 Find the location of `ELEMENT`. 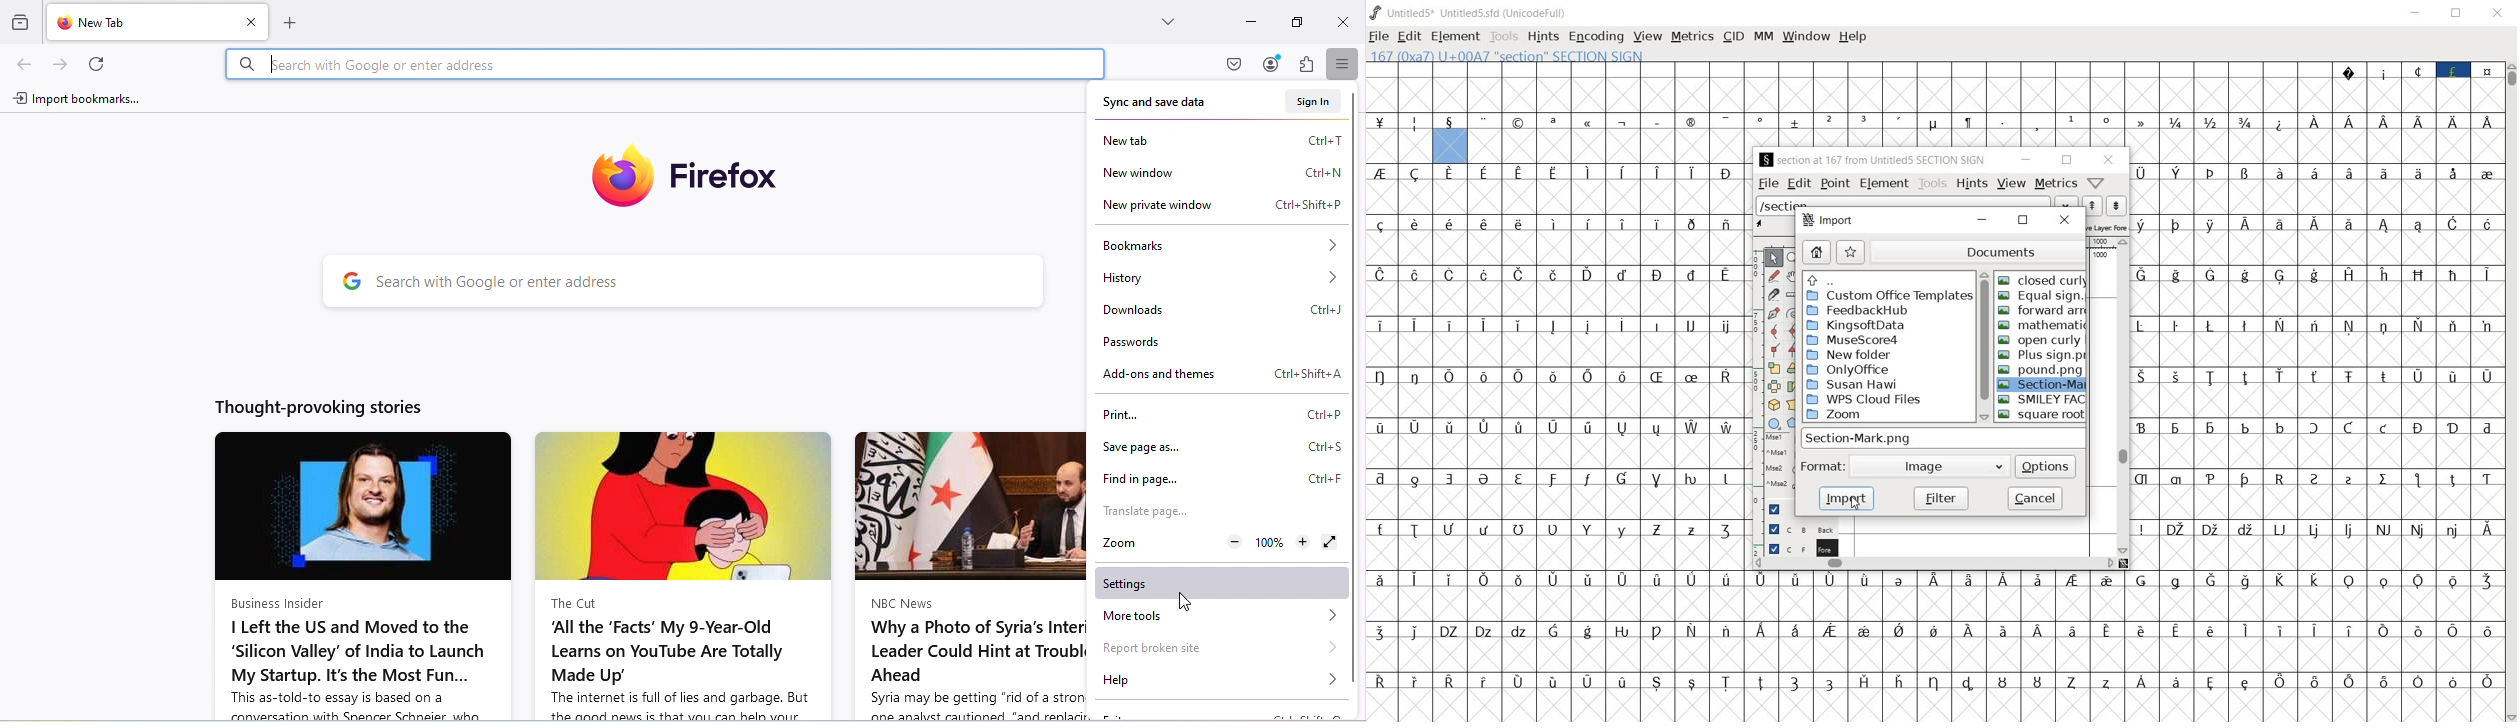

ELEMENT is located at coordinates (1456, 37).